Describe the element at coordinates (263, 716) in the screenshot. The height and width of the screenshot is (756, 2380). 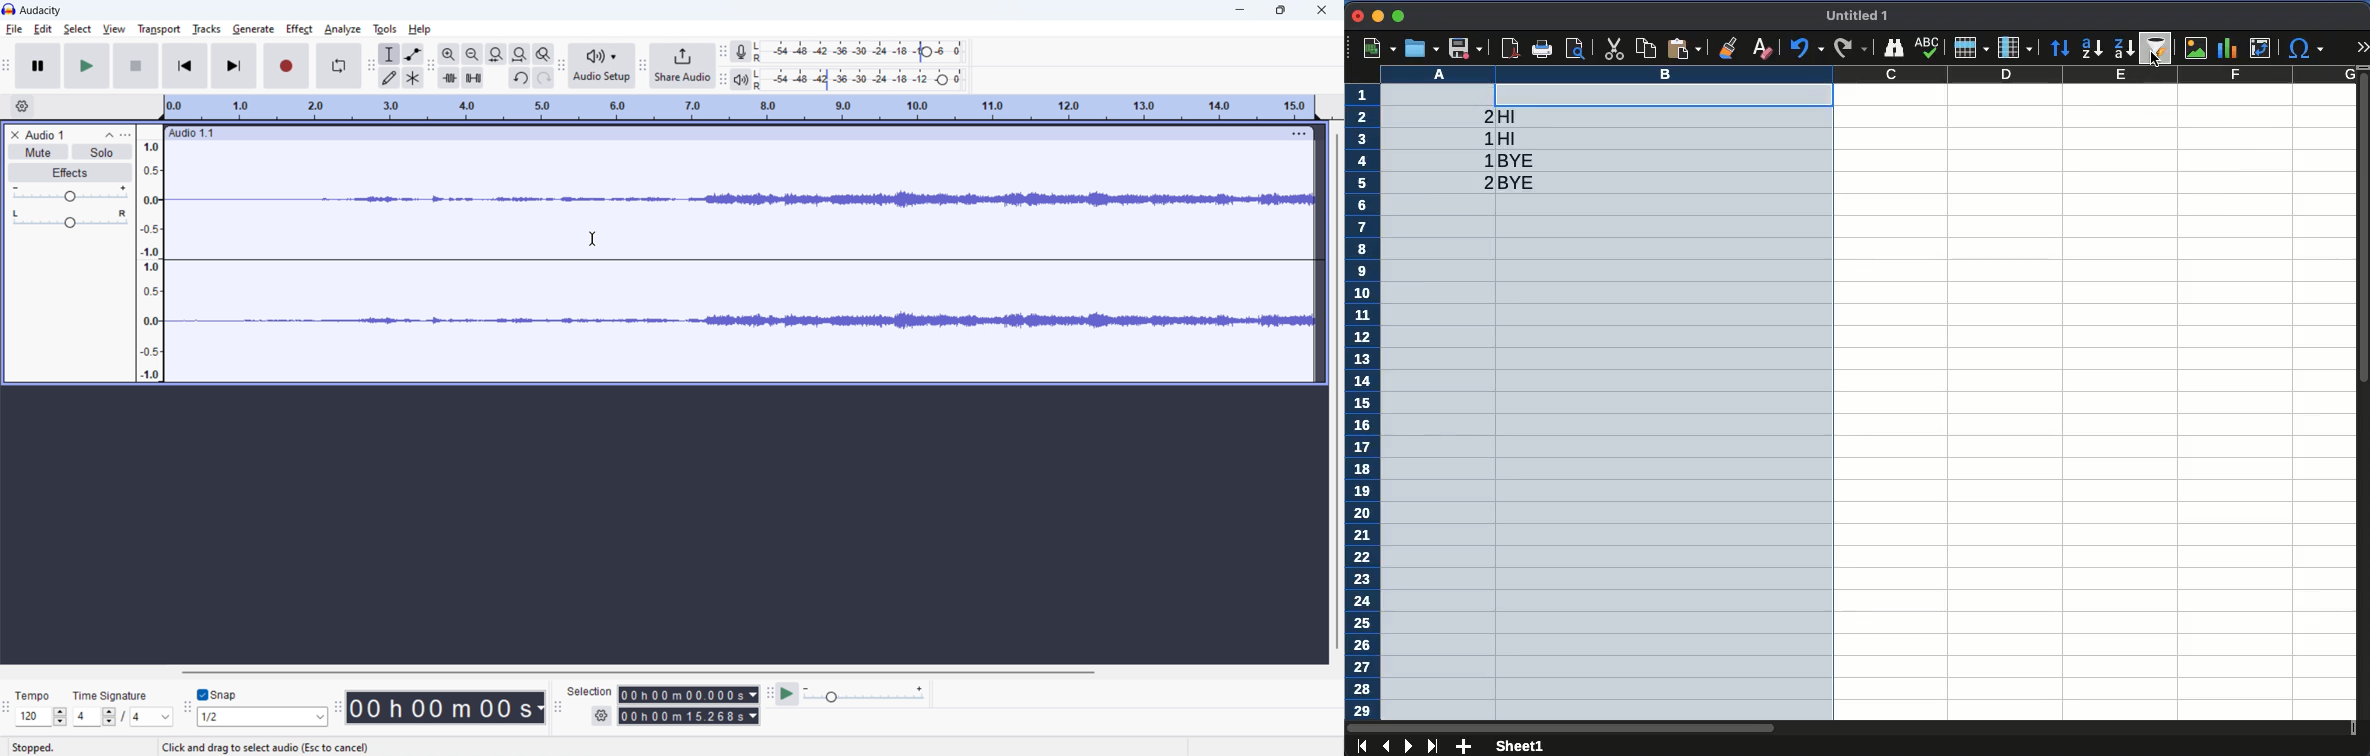
I see `1/2 (select snapping)` at that location.